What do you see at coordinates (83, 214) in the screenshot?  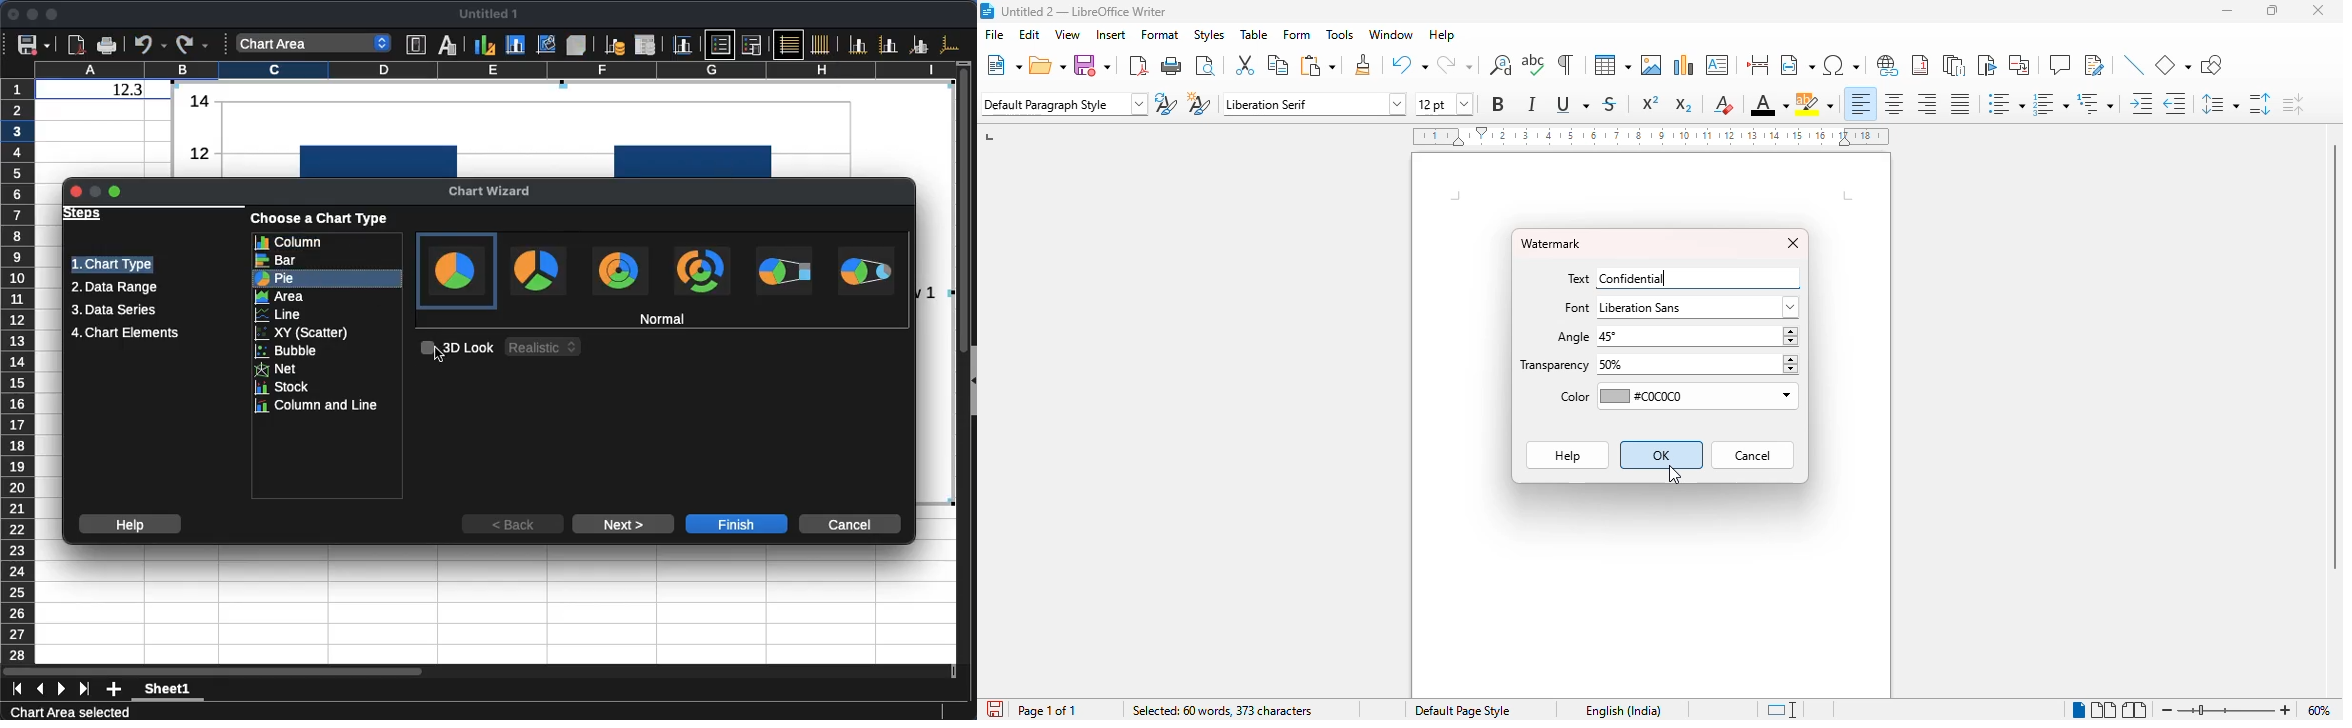 I see `steps` at bounding box center [83, 214].